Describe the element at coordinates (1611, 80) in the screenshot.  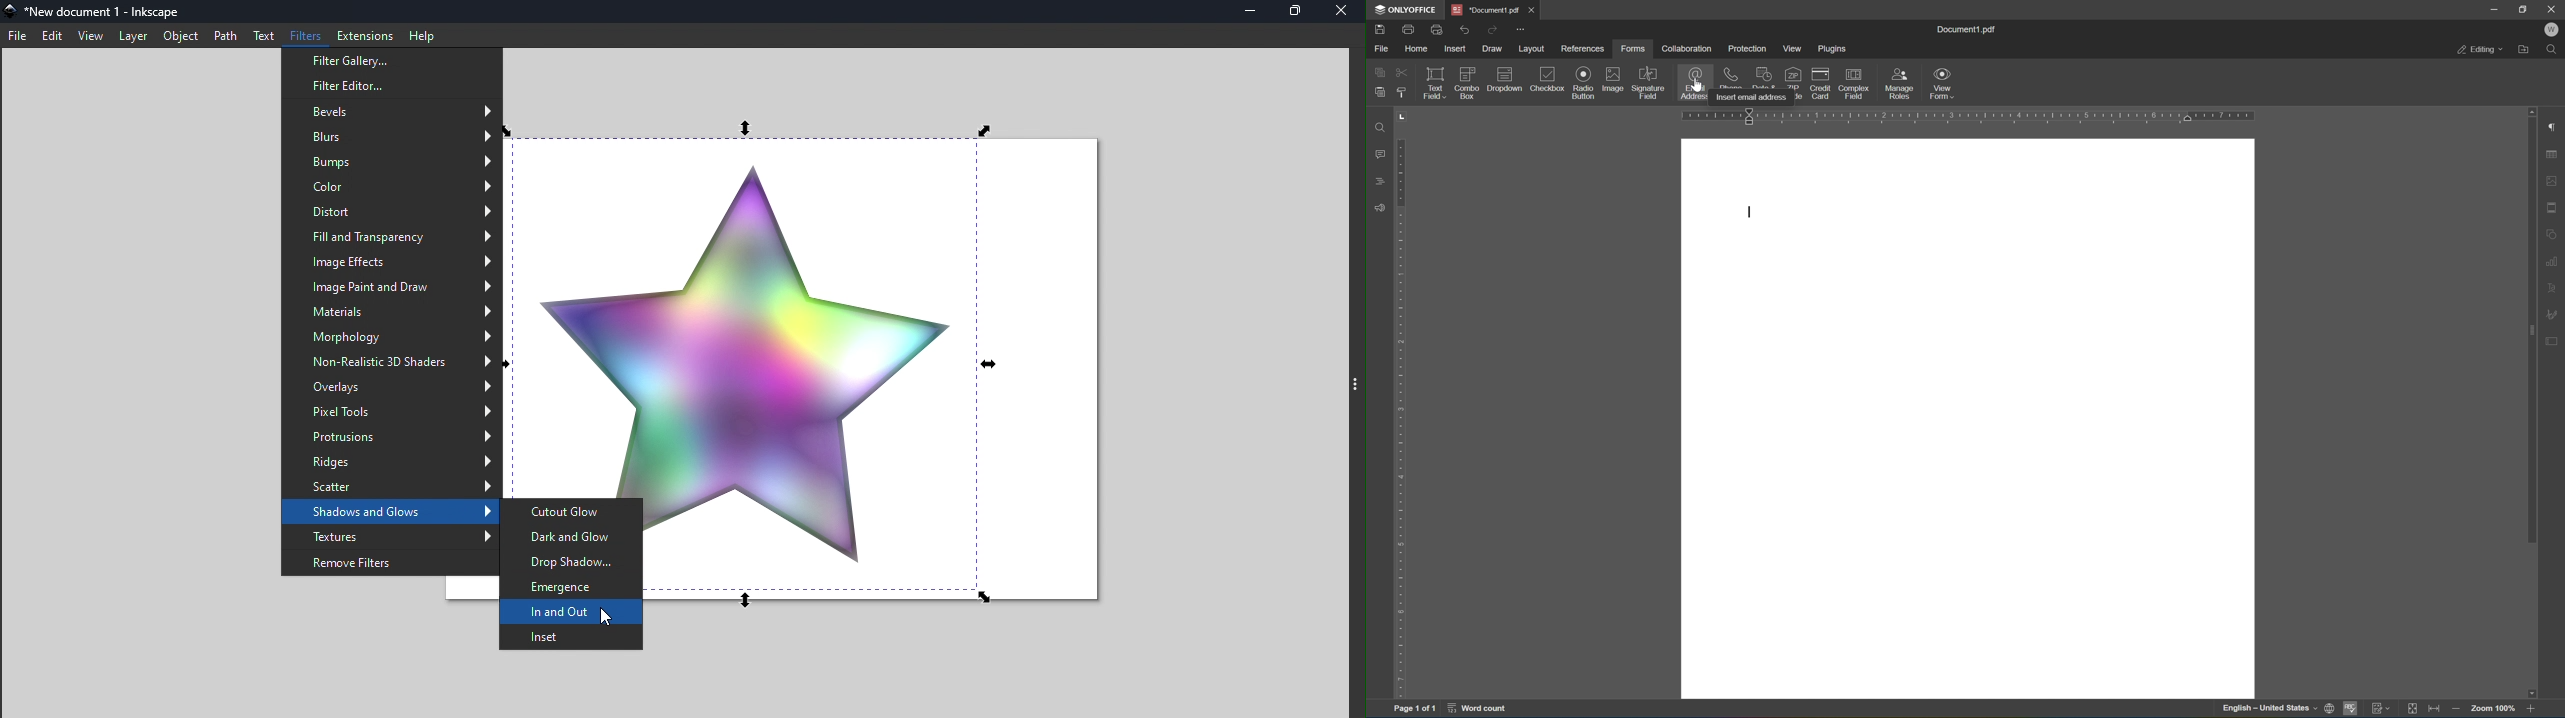
I see `image` at that location.